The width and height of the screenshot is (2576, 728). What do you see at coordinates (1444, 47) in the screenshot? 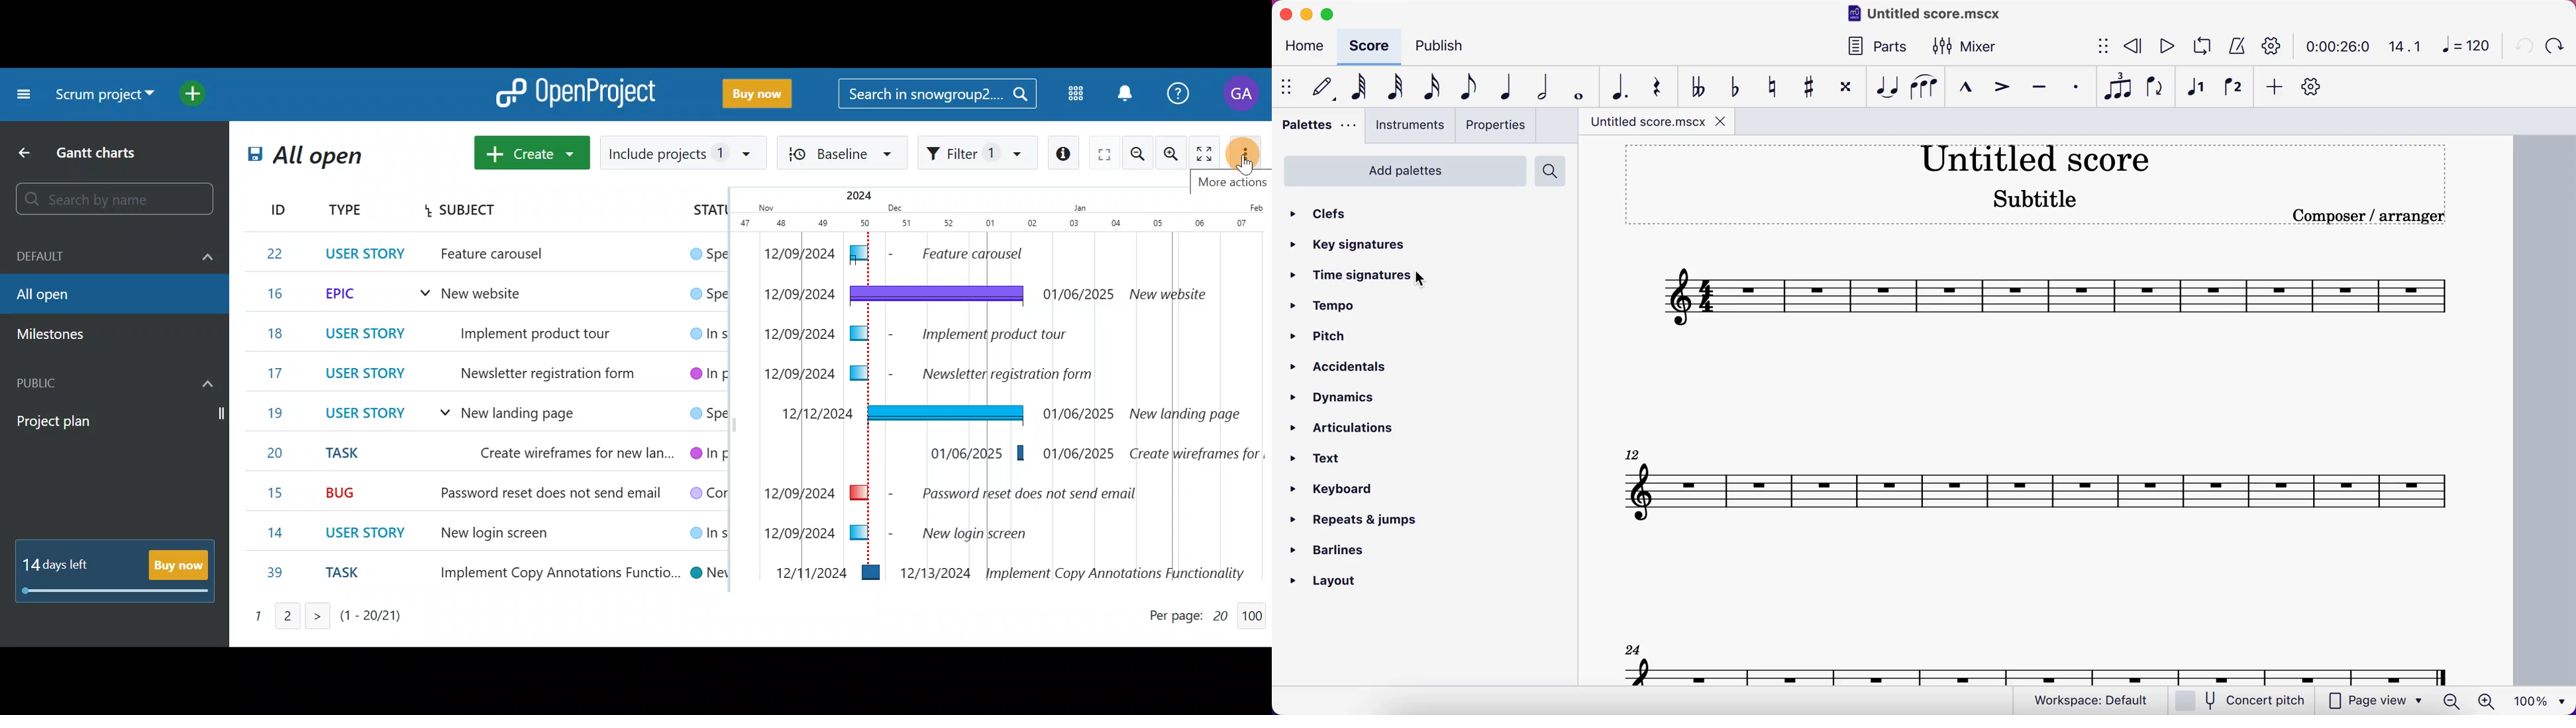
I see `publish` at bounding box center [1444, 47].